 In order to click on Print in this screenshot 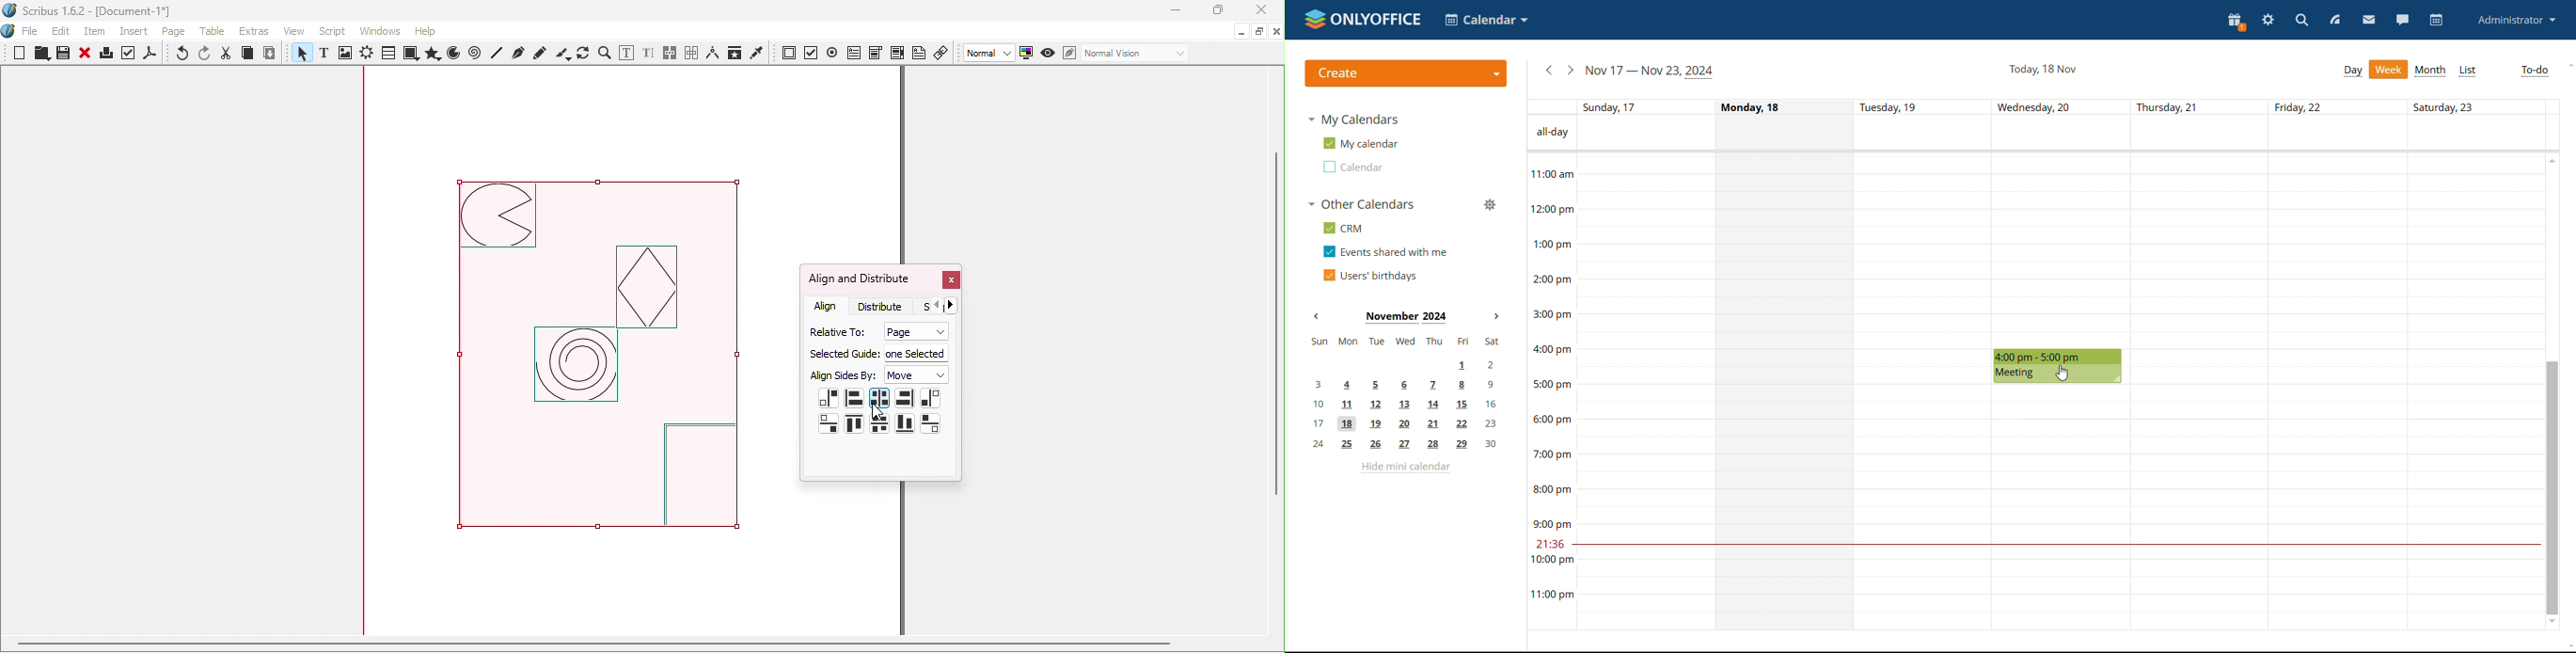, I will do `click(105, 56)`.